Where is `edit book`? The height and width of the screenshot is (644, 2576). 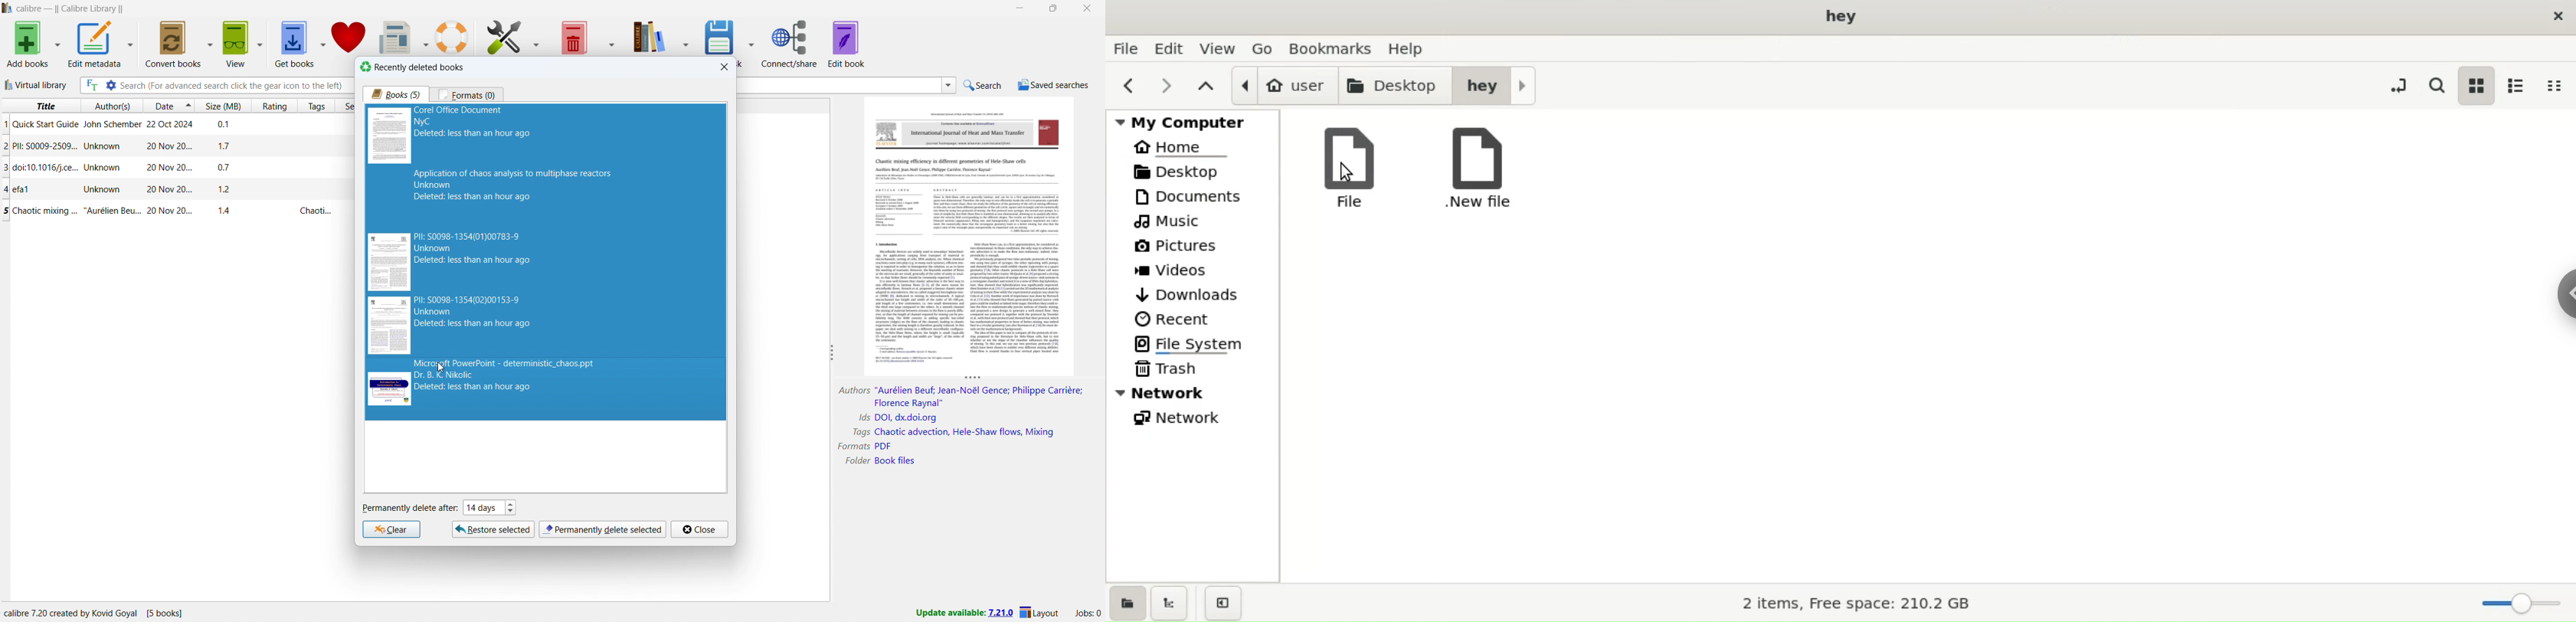 edit book is located at coordinates (847, 43).